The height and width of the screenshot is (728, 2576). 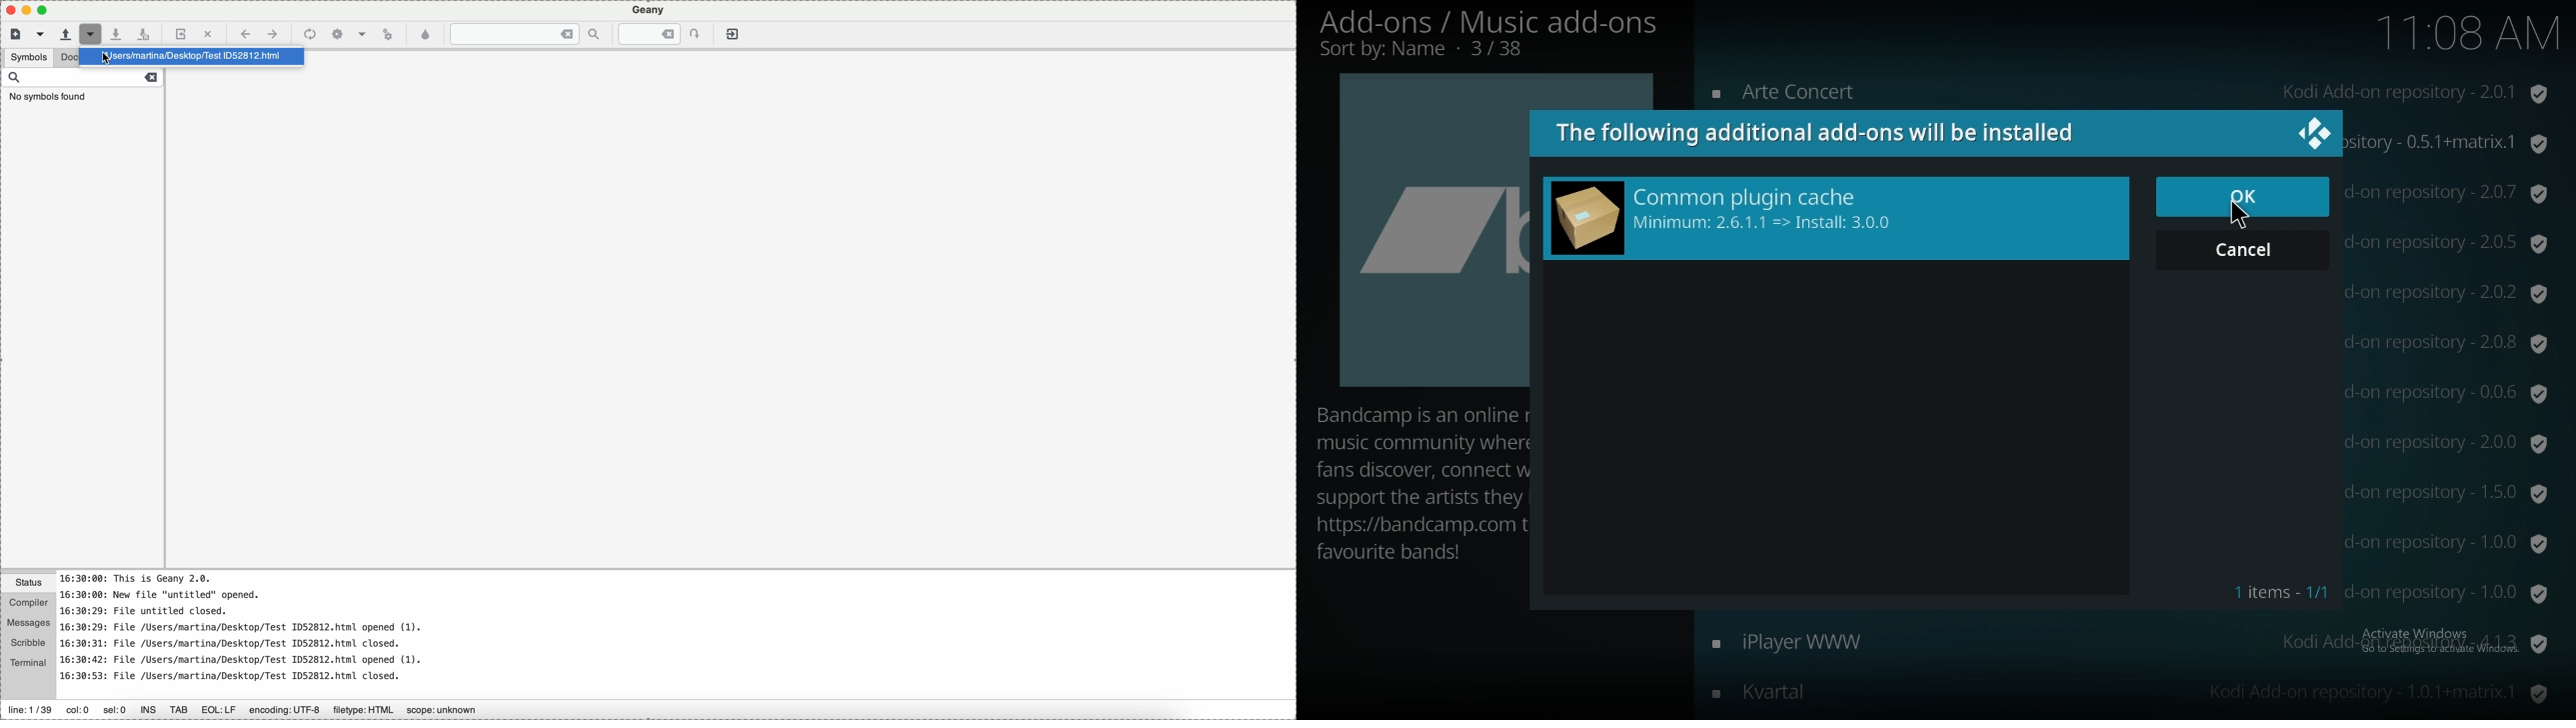 What do you see at coordinates (2129, 691) in the screenshot?
I see `add on` at bounding box center [2129, 691].